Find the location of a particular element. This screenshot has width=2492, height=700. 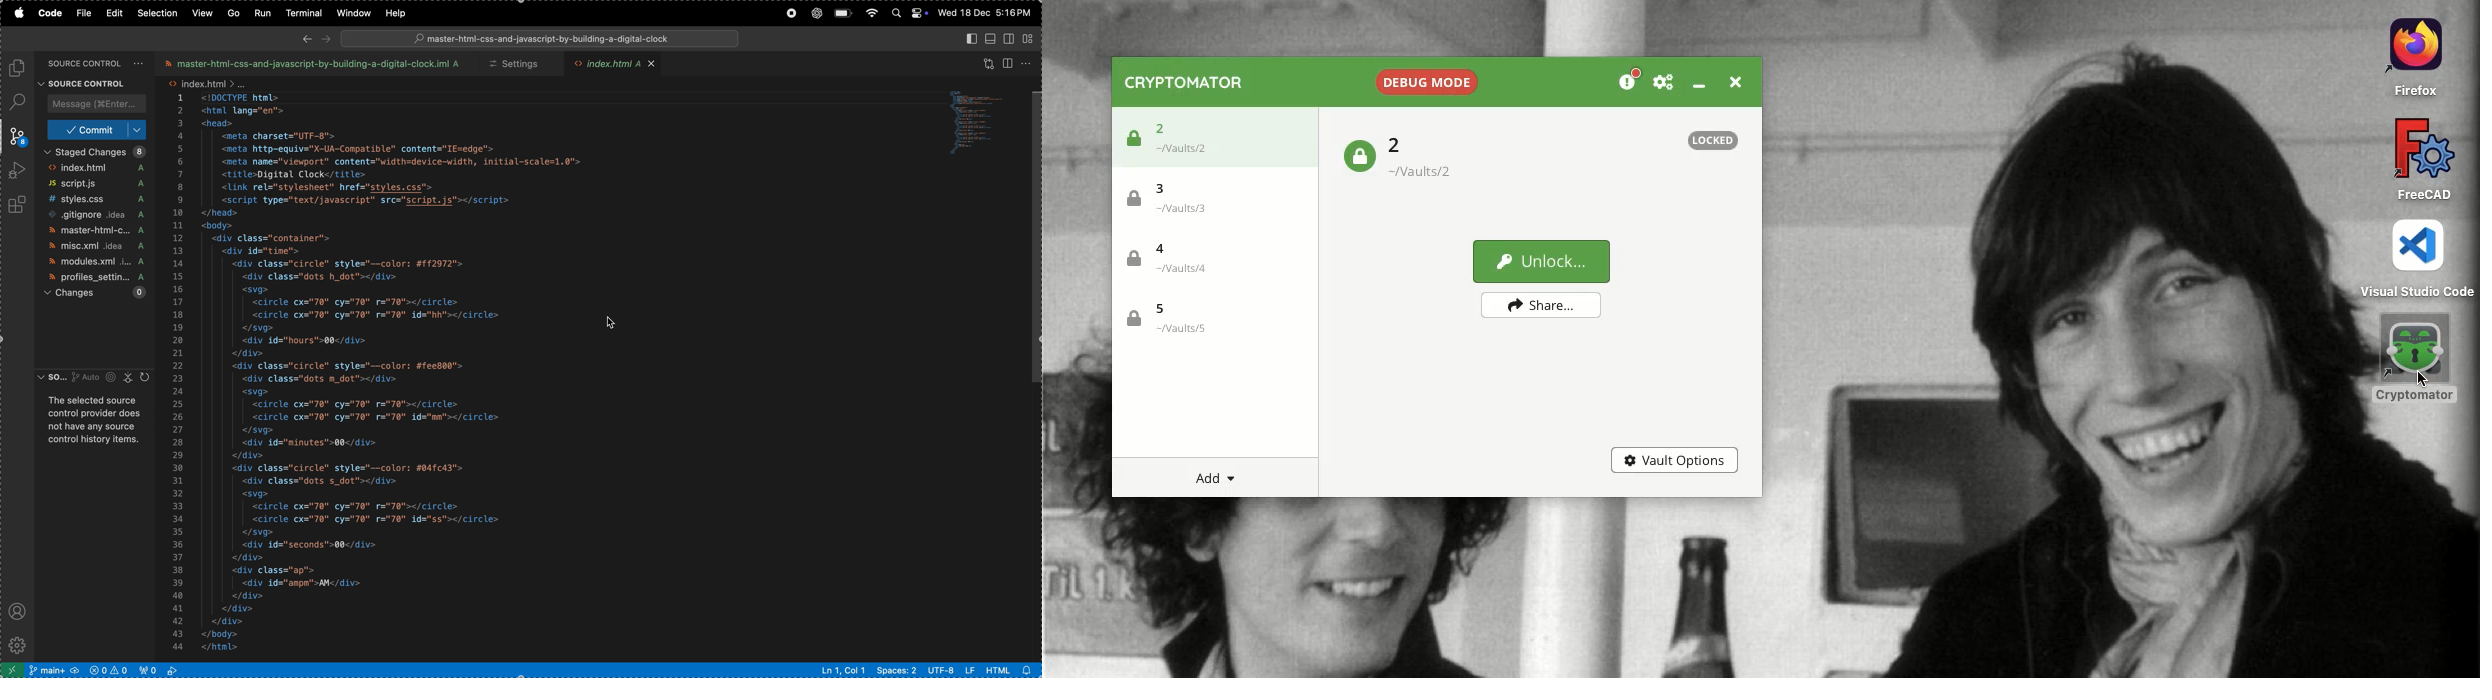

index .html tab is located at coordinates (615, 65).